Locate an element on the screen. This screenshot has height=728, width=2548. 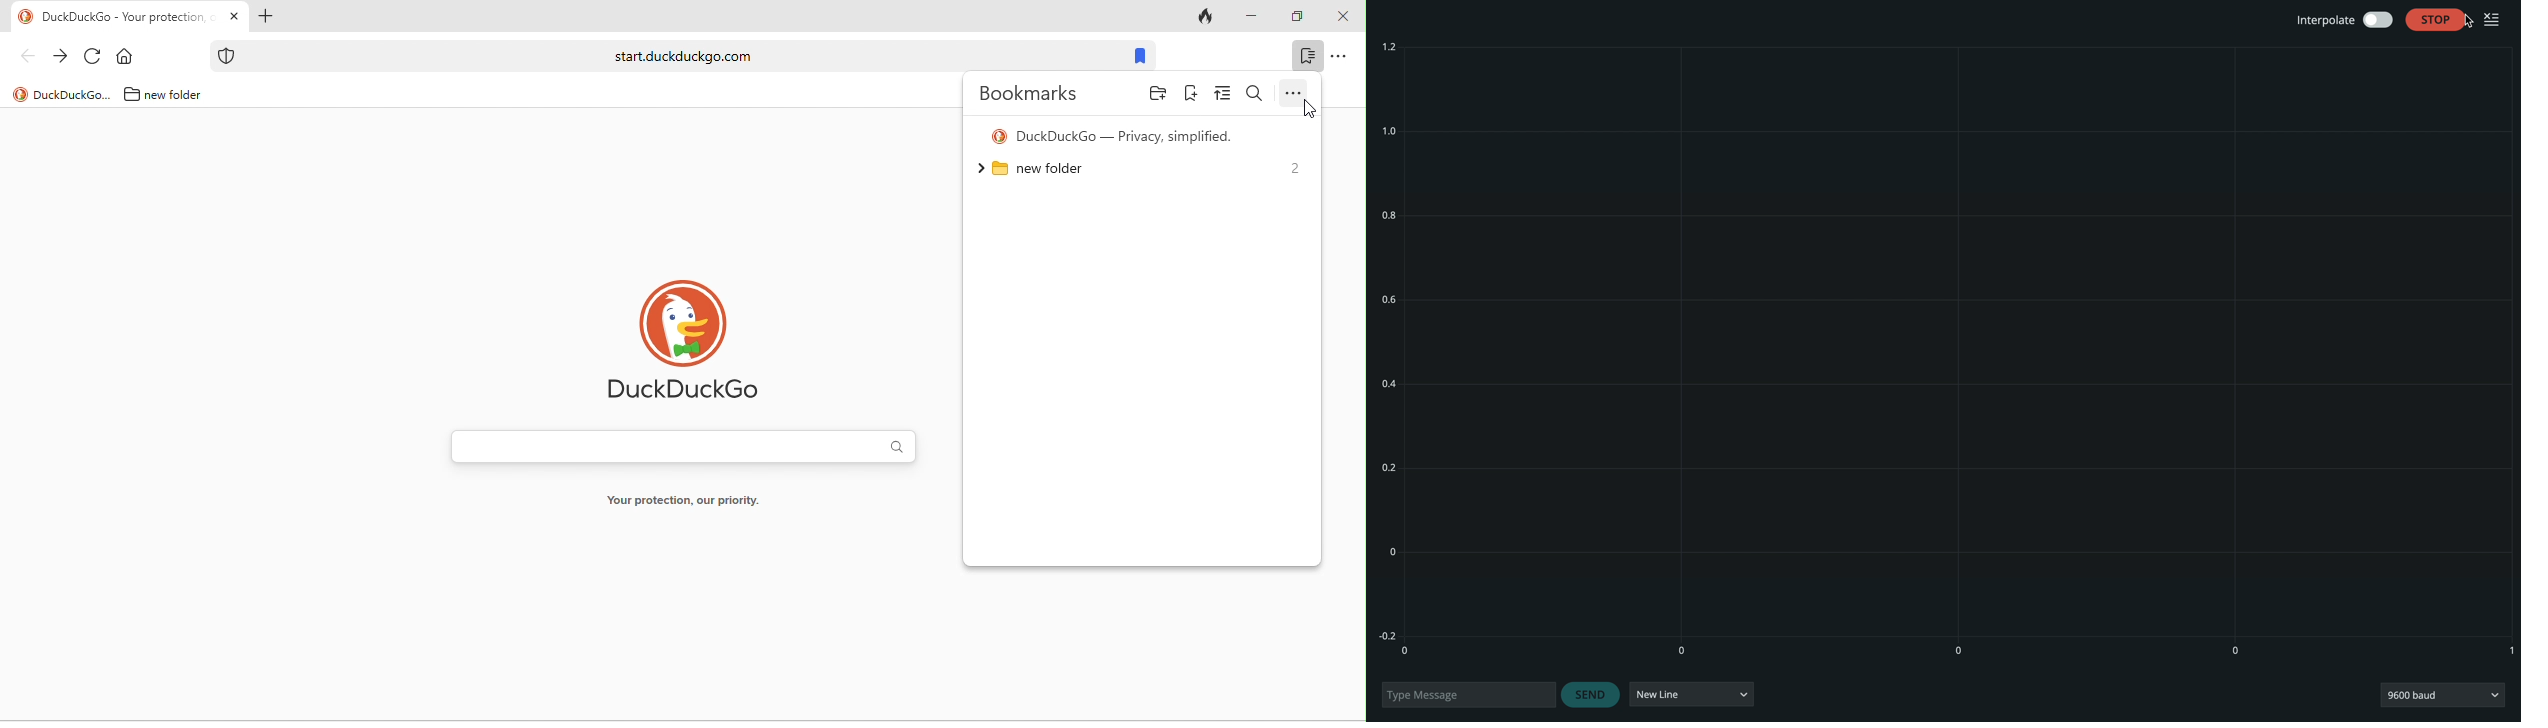
folder is located at coordinates (1158, 93).